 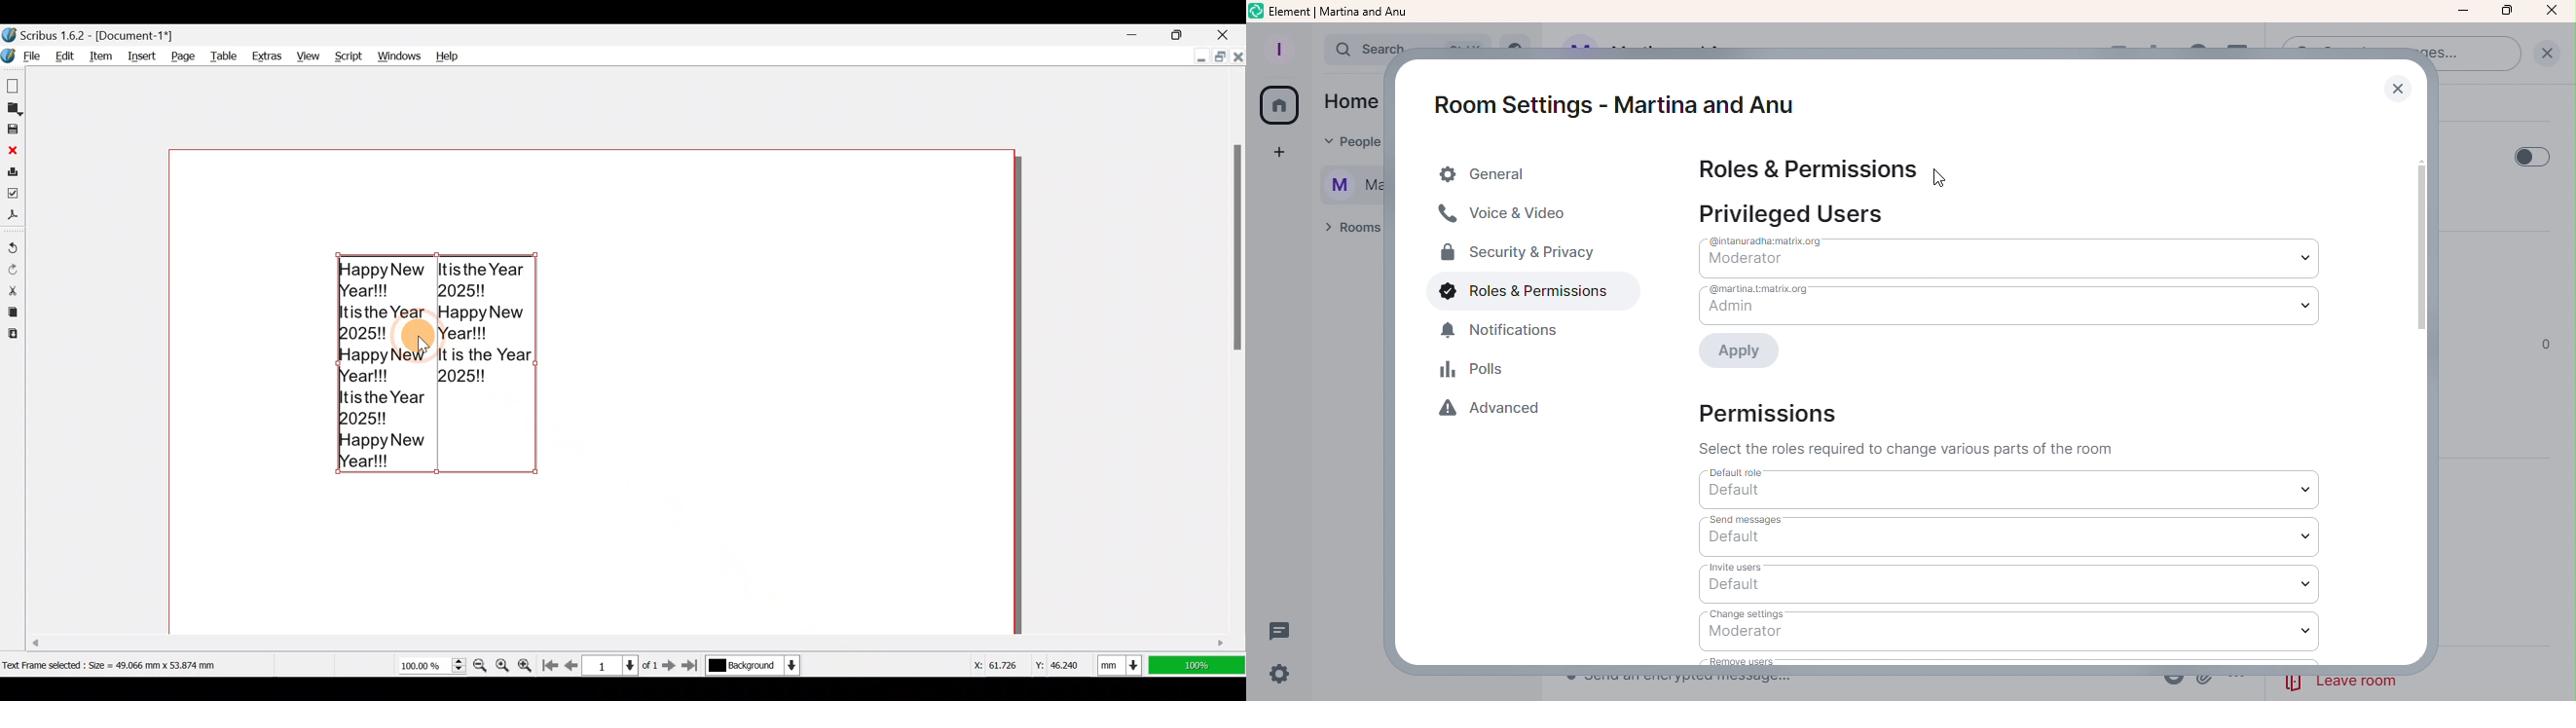 What do you see at coordinates (1747, 353) in the screenshot?
I see `Apply` at bounding box center [1747, 353].